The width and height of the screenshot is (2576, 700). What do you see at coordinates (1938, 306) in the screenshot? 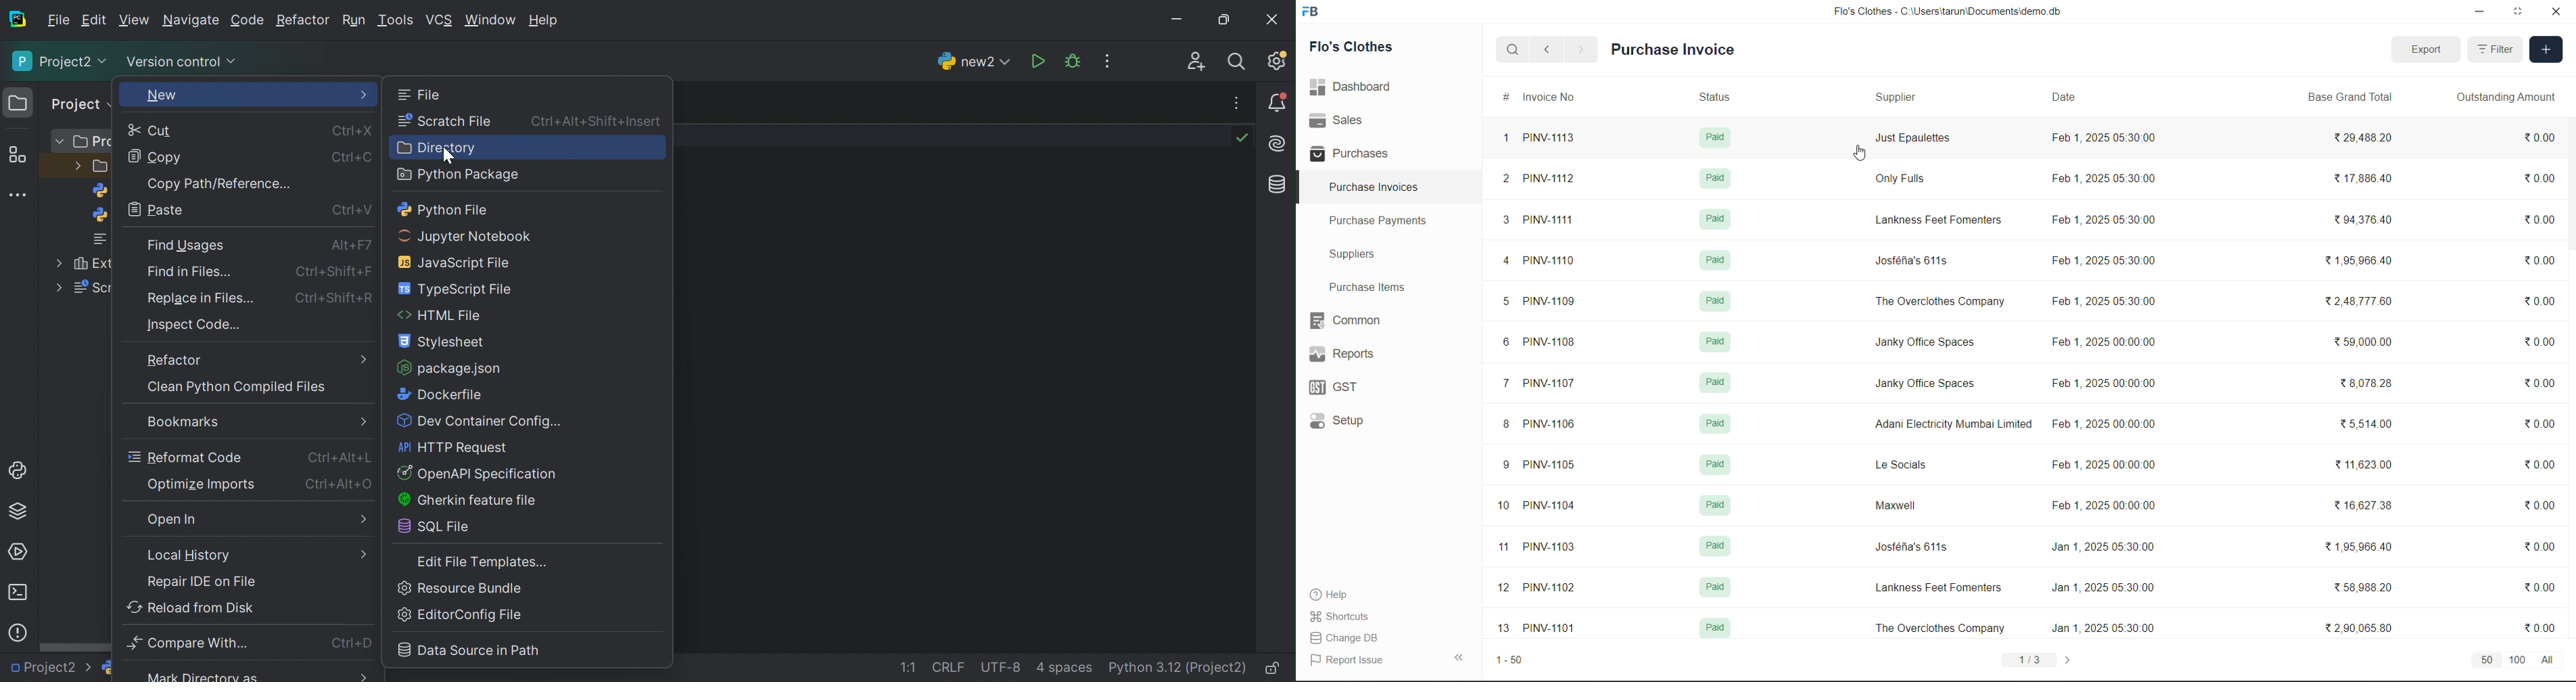
I see `The Overclothes Company` at bounding box center [1938, 306].